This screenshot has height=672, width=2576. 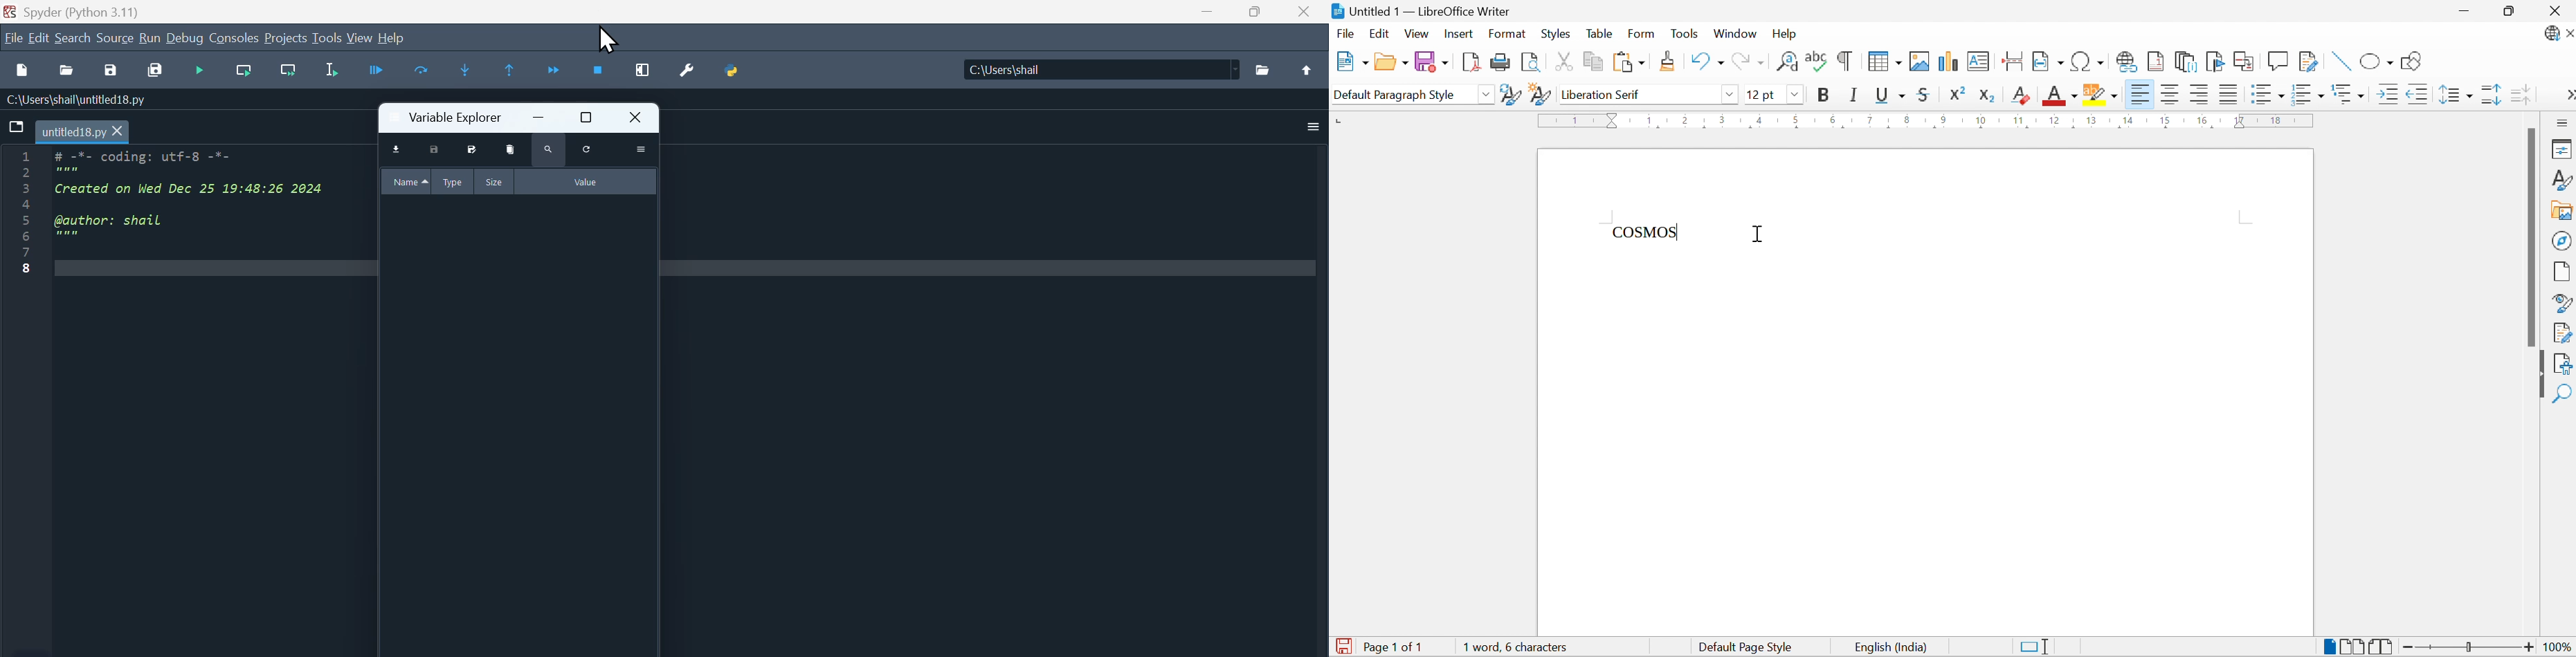 I want to click on COSMOS, so click(x=1647, y=232).